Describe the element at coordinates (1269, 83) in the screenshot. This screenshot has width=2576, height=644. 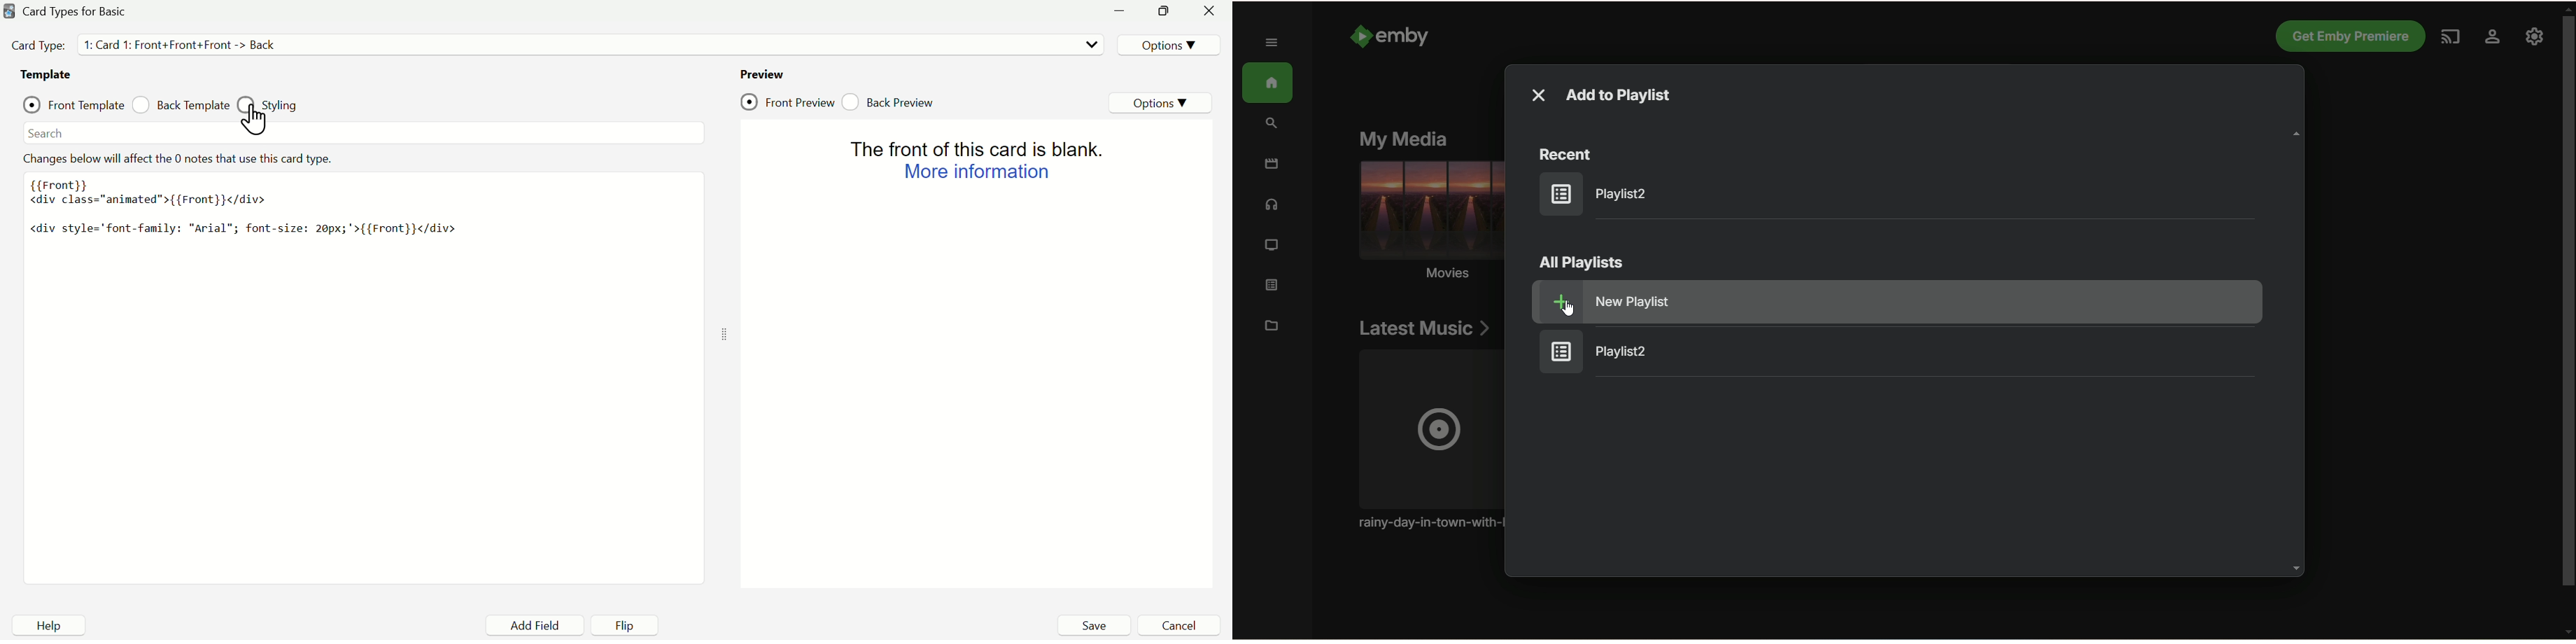
I see `home` at that location.